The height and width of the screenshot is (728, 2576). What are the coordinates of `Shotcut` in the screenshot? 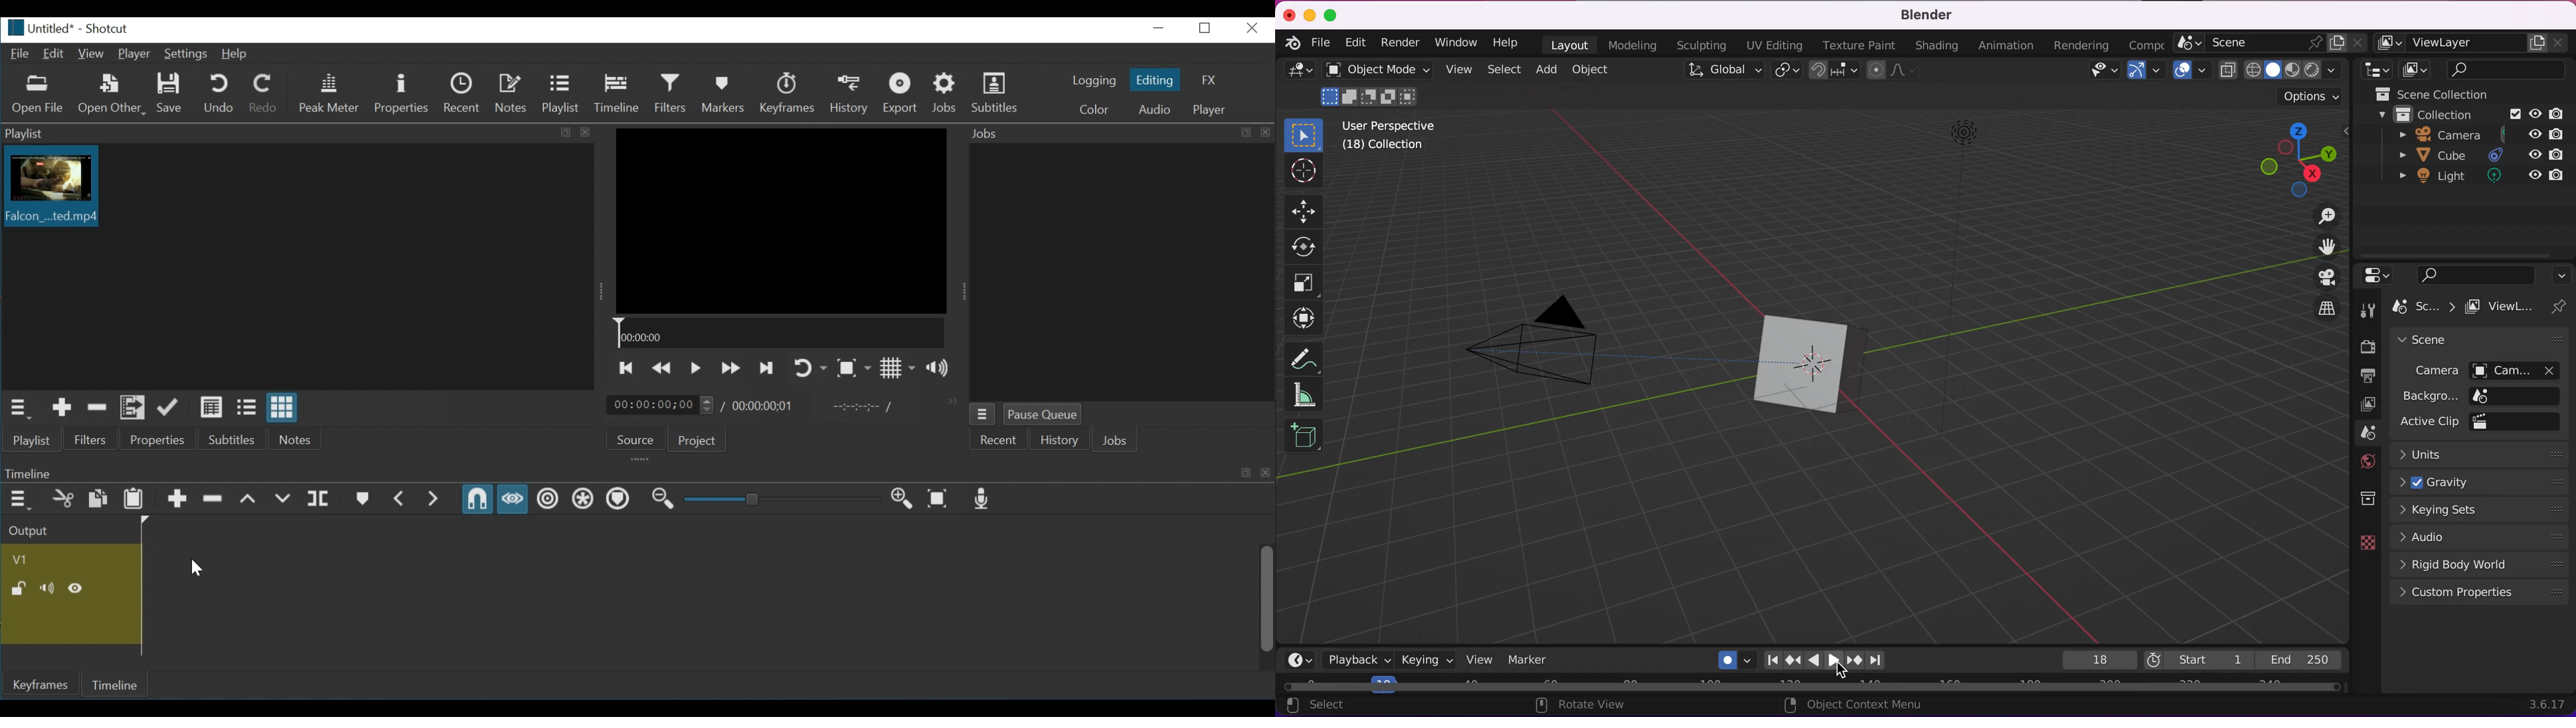 It's located at (106, 29).